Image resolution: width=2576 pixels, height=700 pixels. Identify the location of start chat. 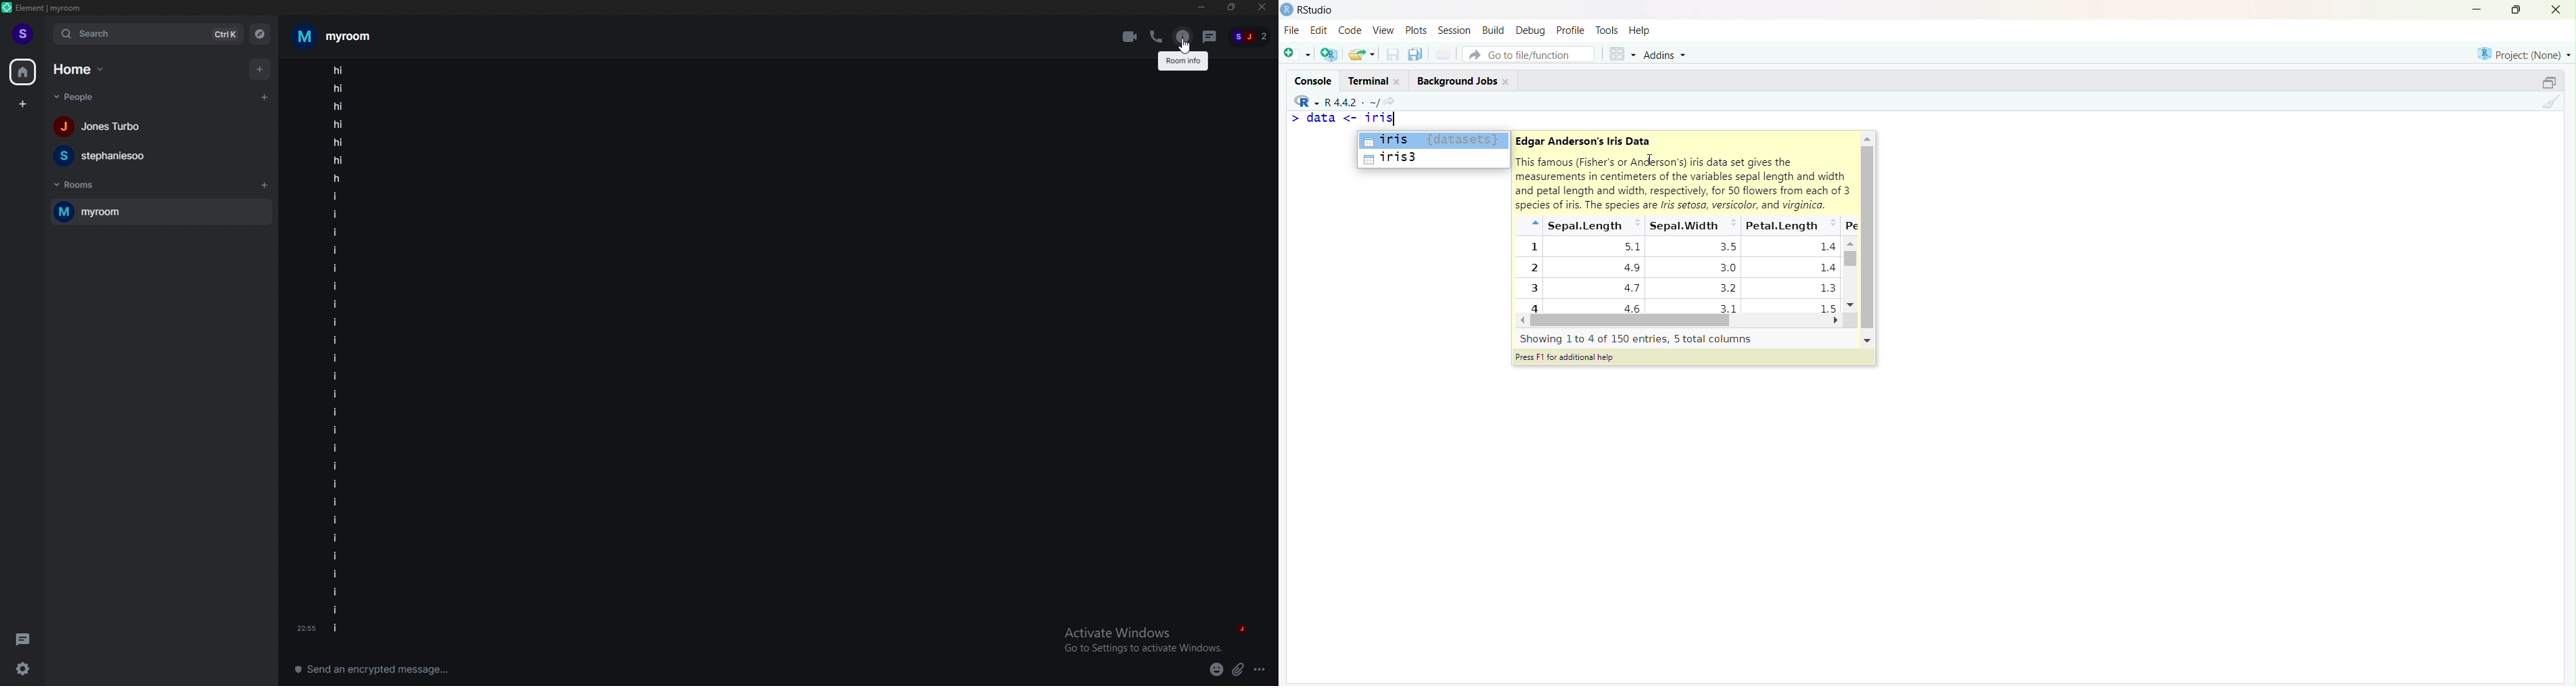
(266, 97).